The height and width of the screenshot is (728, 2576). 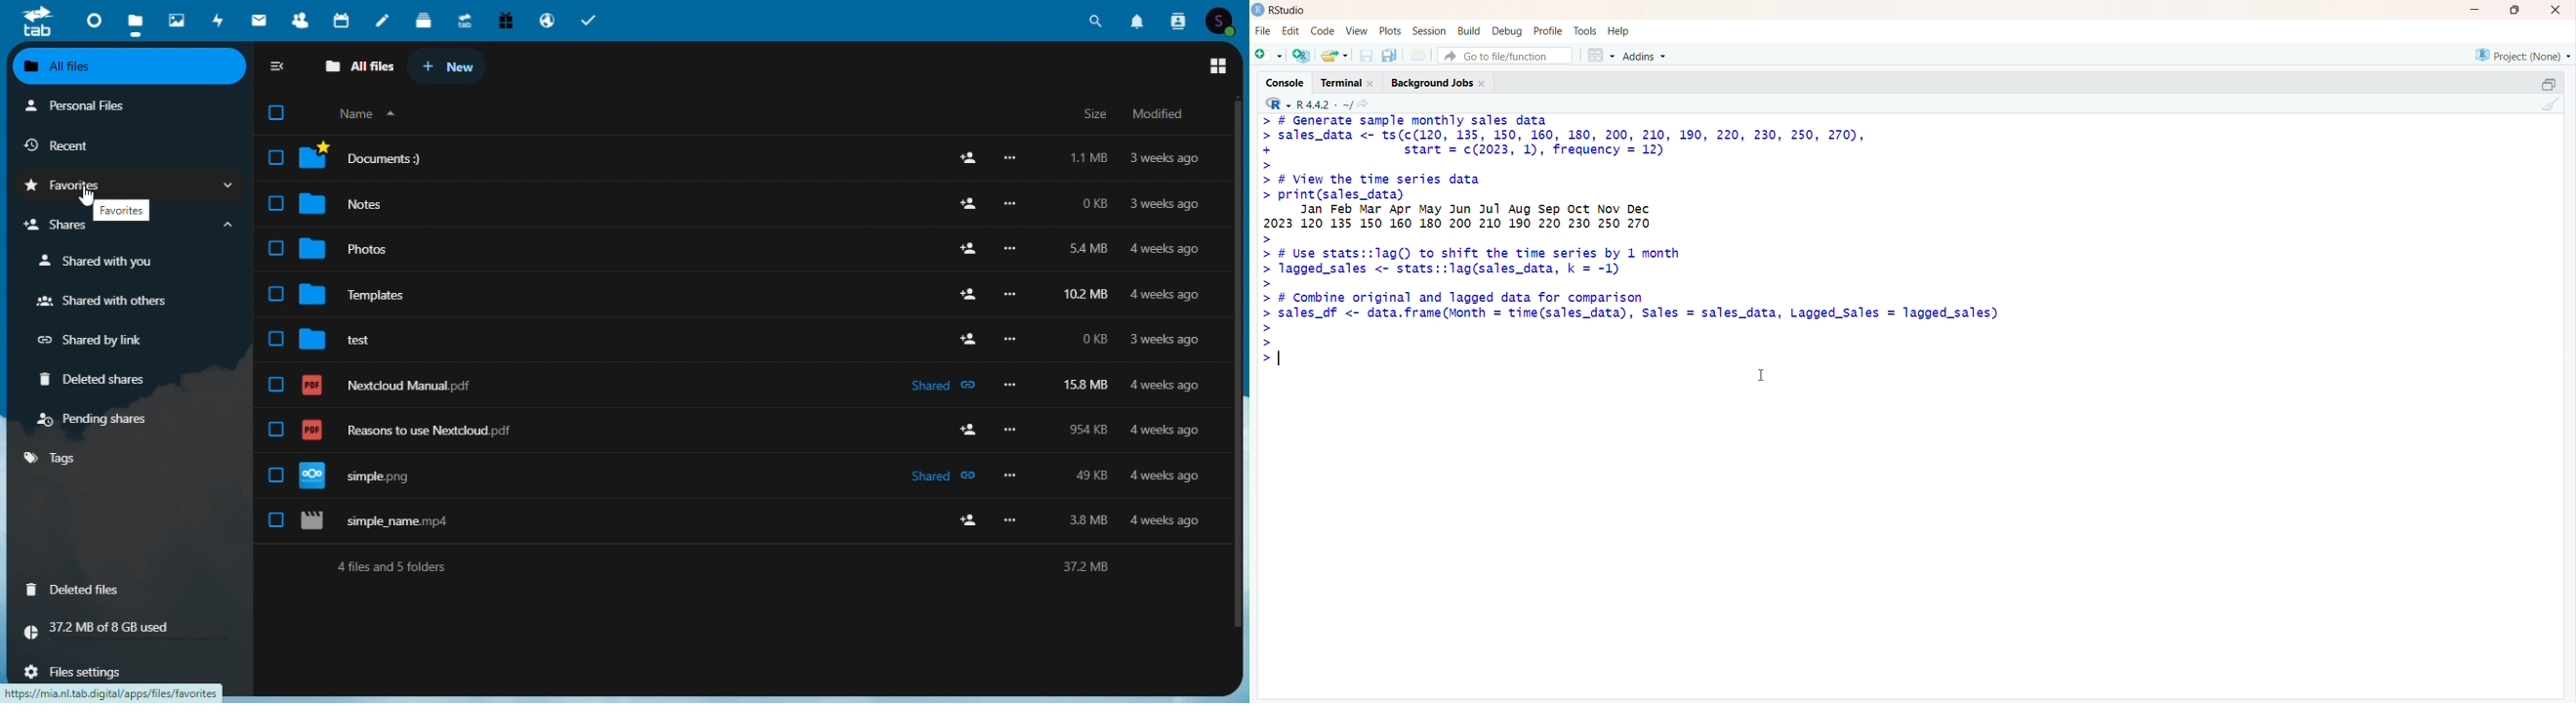 I want to click on all files, so click(x=360, y=66).